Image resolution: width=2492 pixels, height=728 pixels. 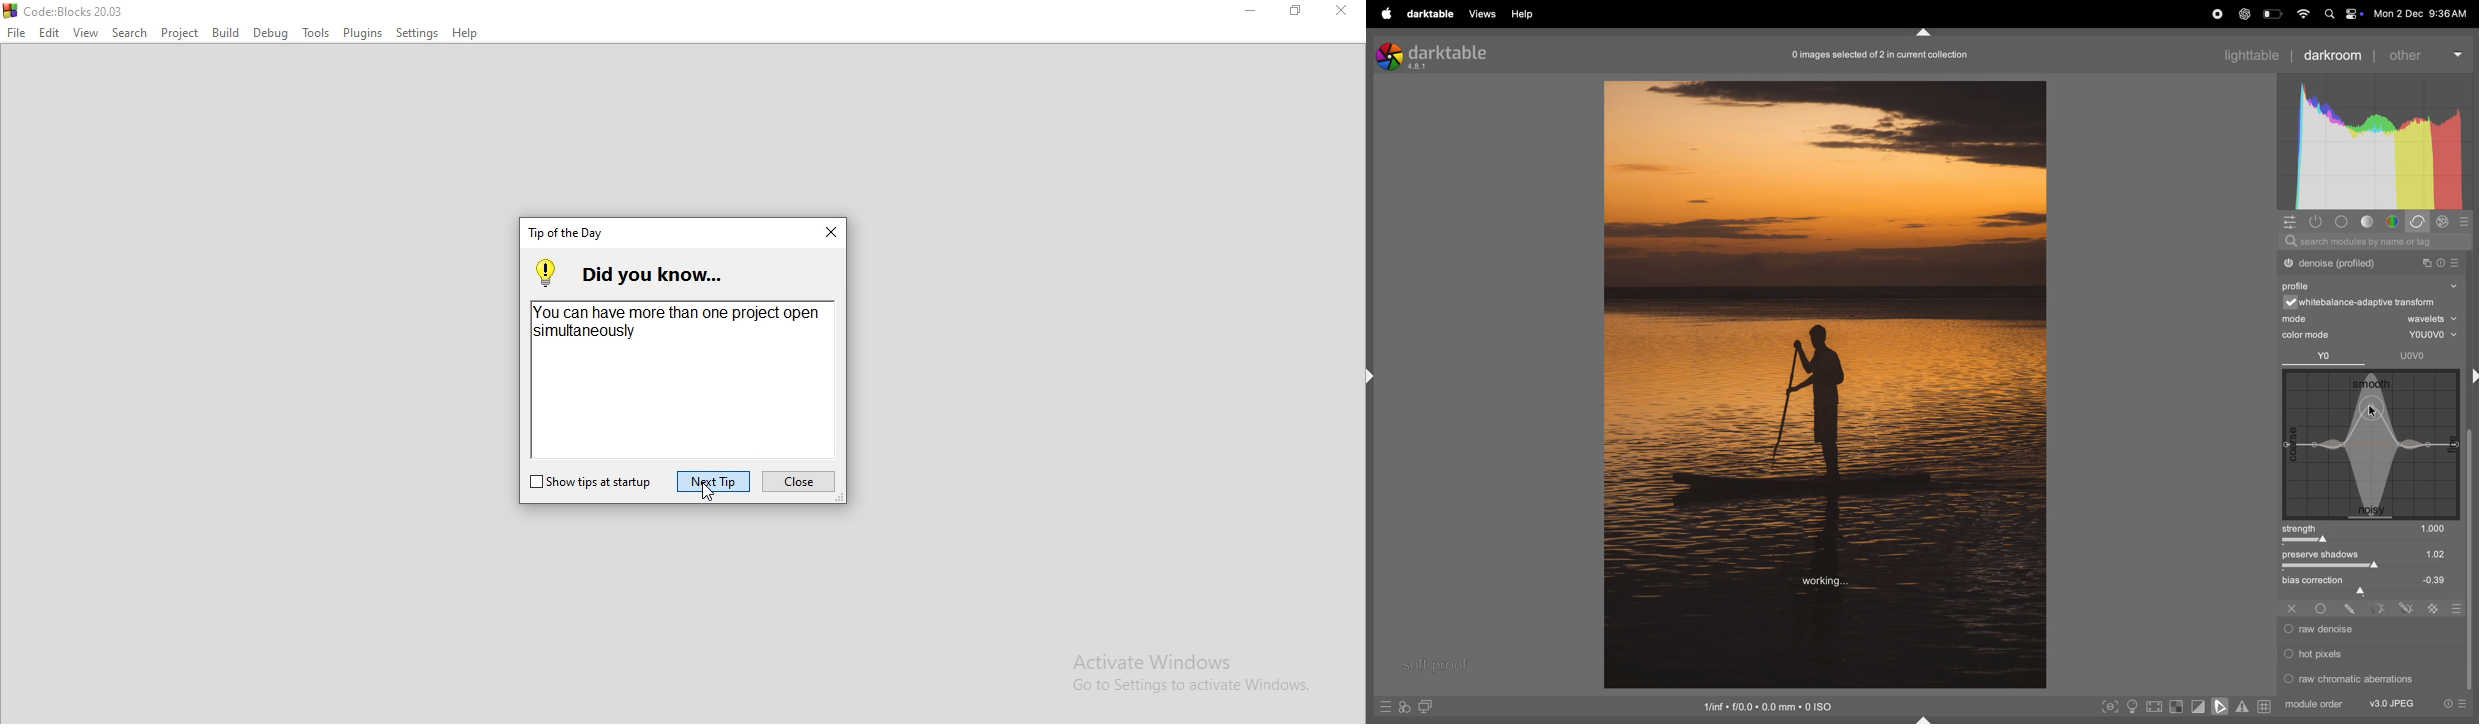 I want to click on chatgpt, so click(x=2244, y=15).